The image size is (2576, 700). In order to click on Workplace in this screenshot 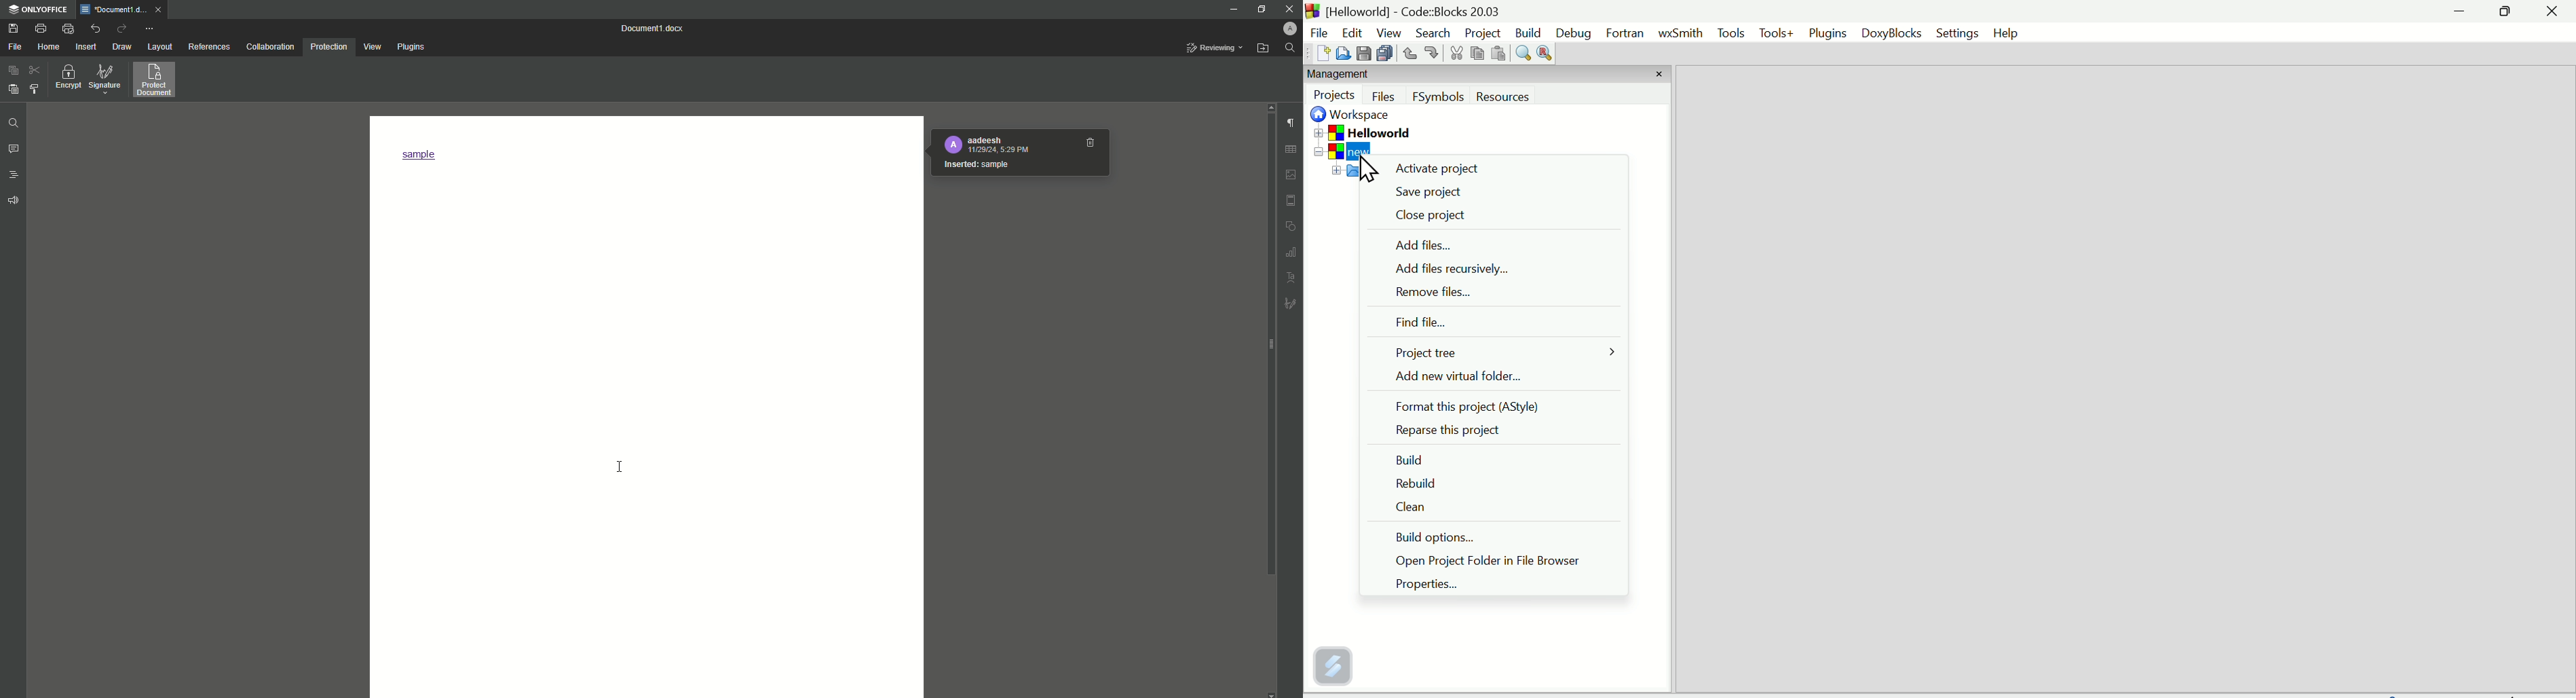, I will do `click(1355, 116)`.